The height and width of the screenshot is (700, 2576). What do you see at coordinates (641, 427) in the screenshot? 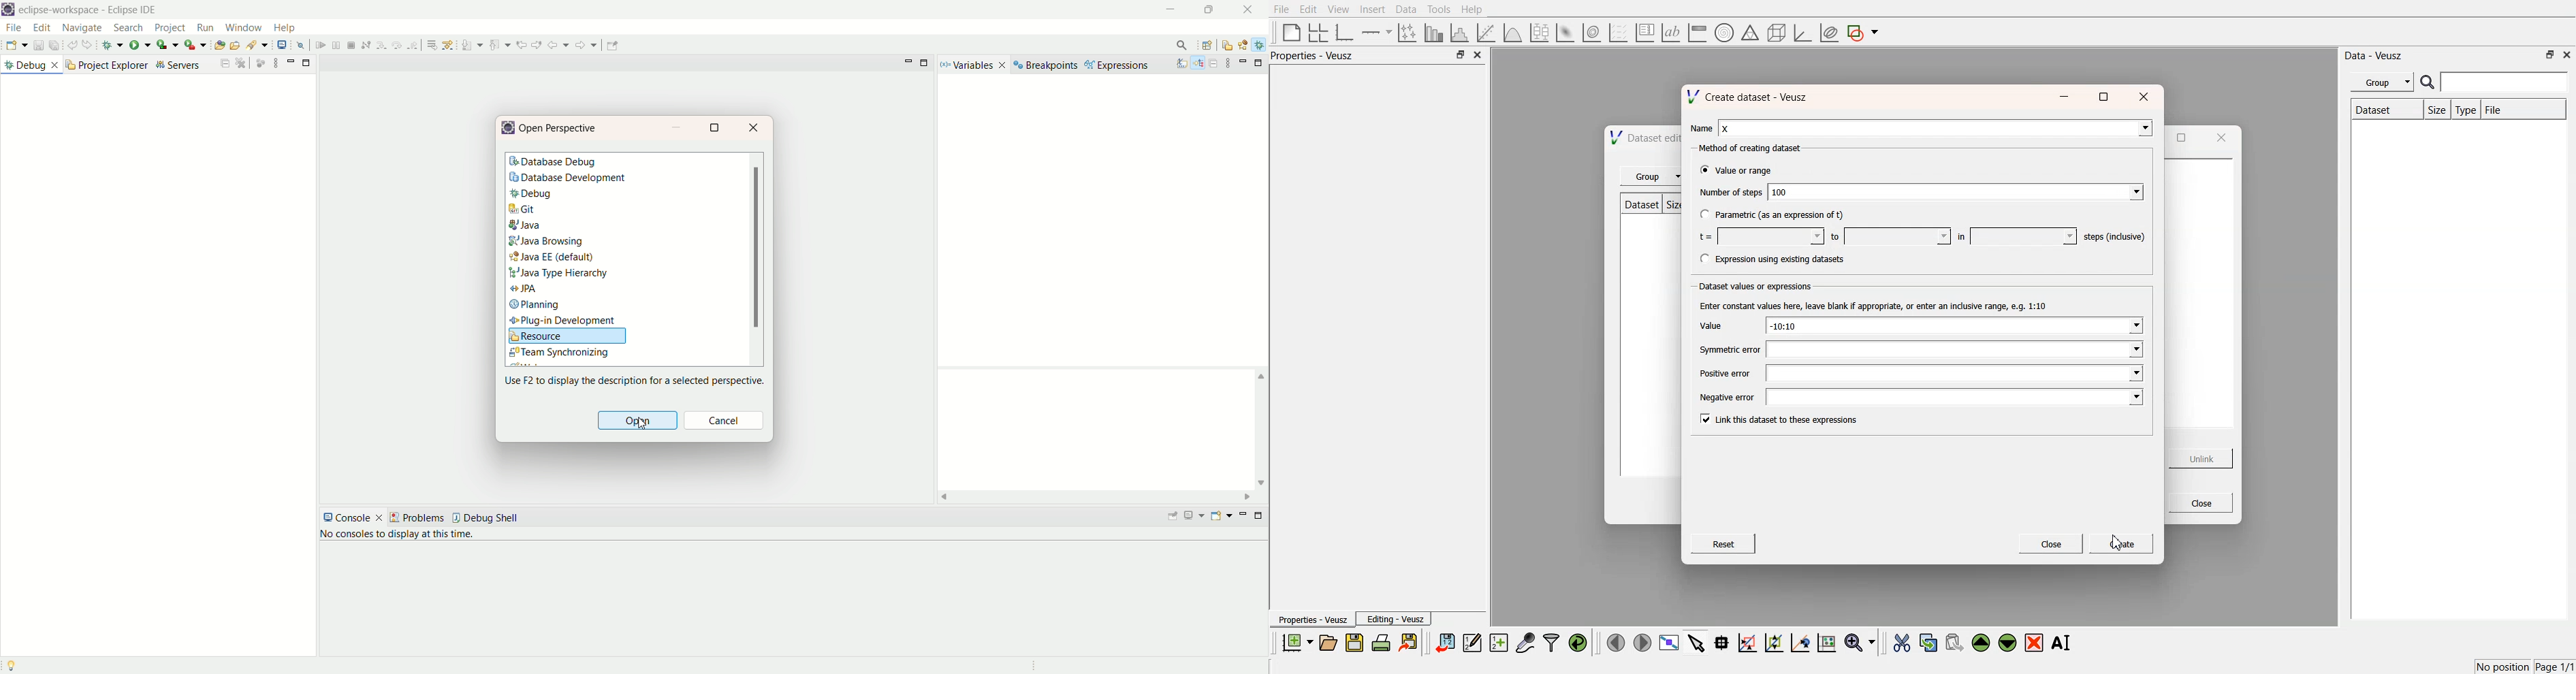
I see `cursor` at bounding box center [641, 427].